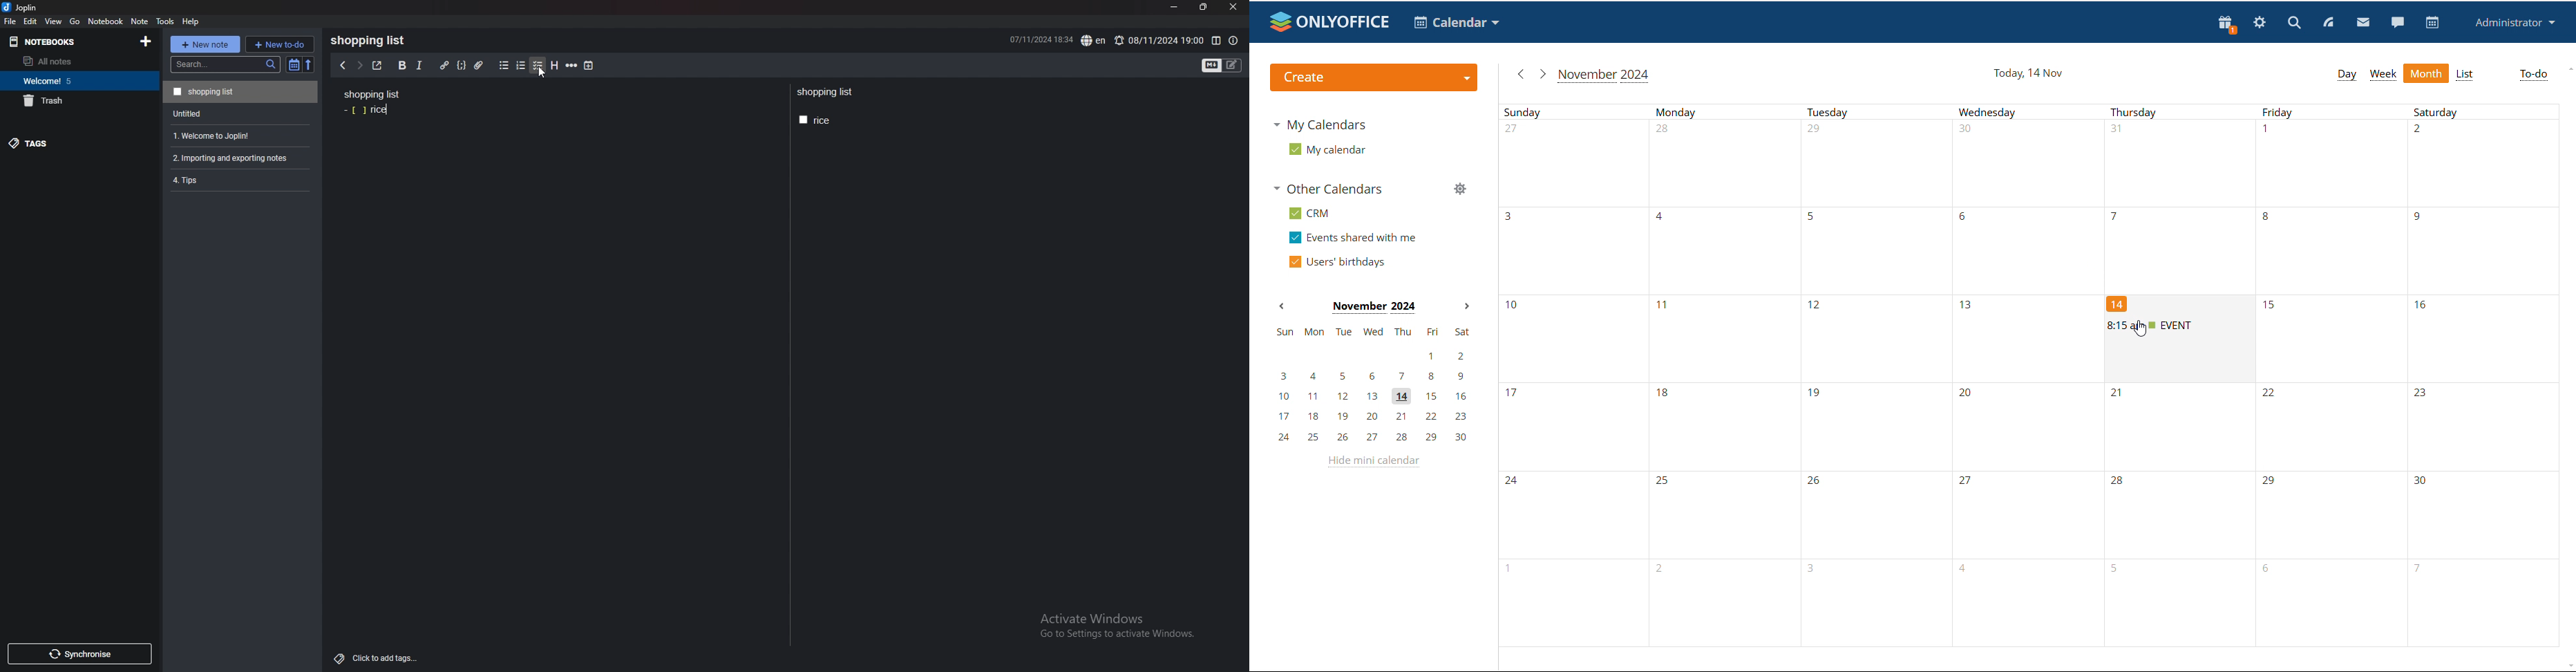 This screenshot has height=672, width=2576. I want to click on toggle sort order, so click(294, 64).